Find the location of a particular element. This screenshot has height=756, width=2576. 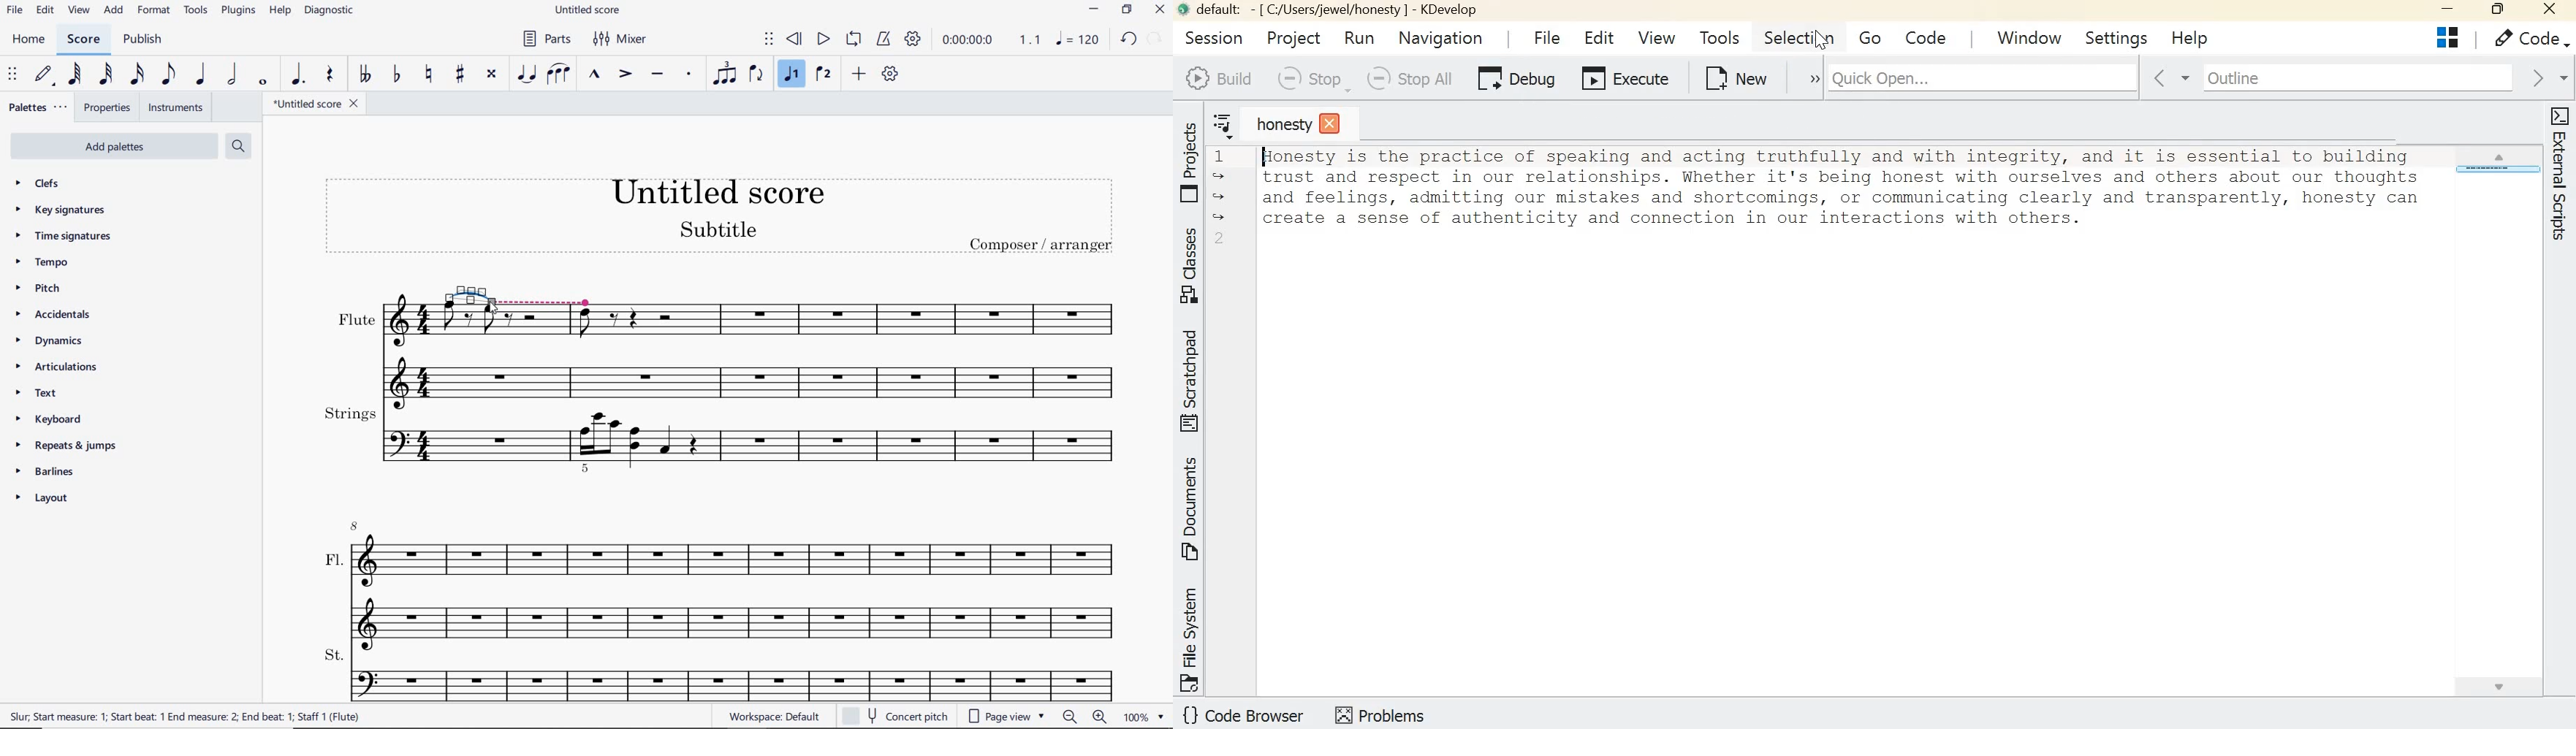

REST is located at coordinates (330, 75).